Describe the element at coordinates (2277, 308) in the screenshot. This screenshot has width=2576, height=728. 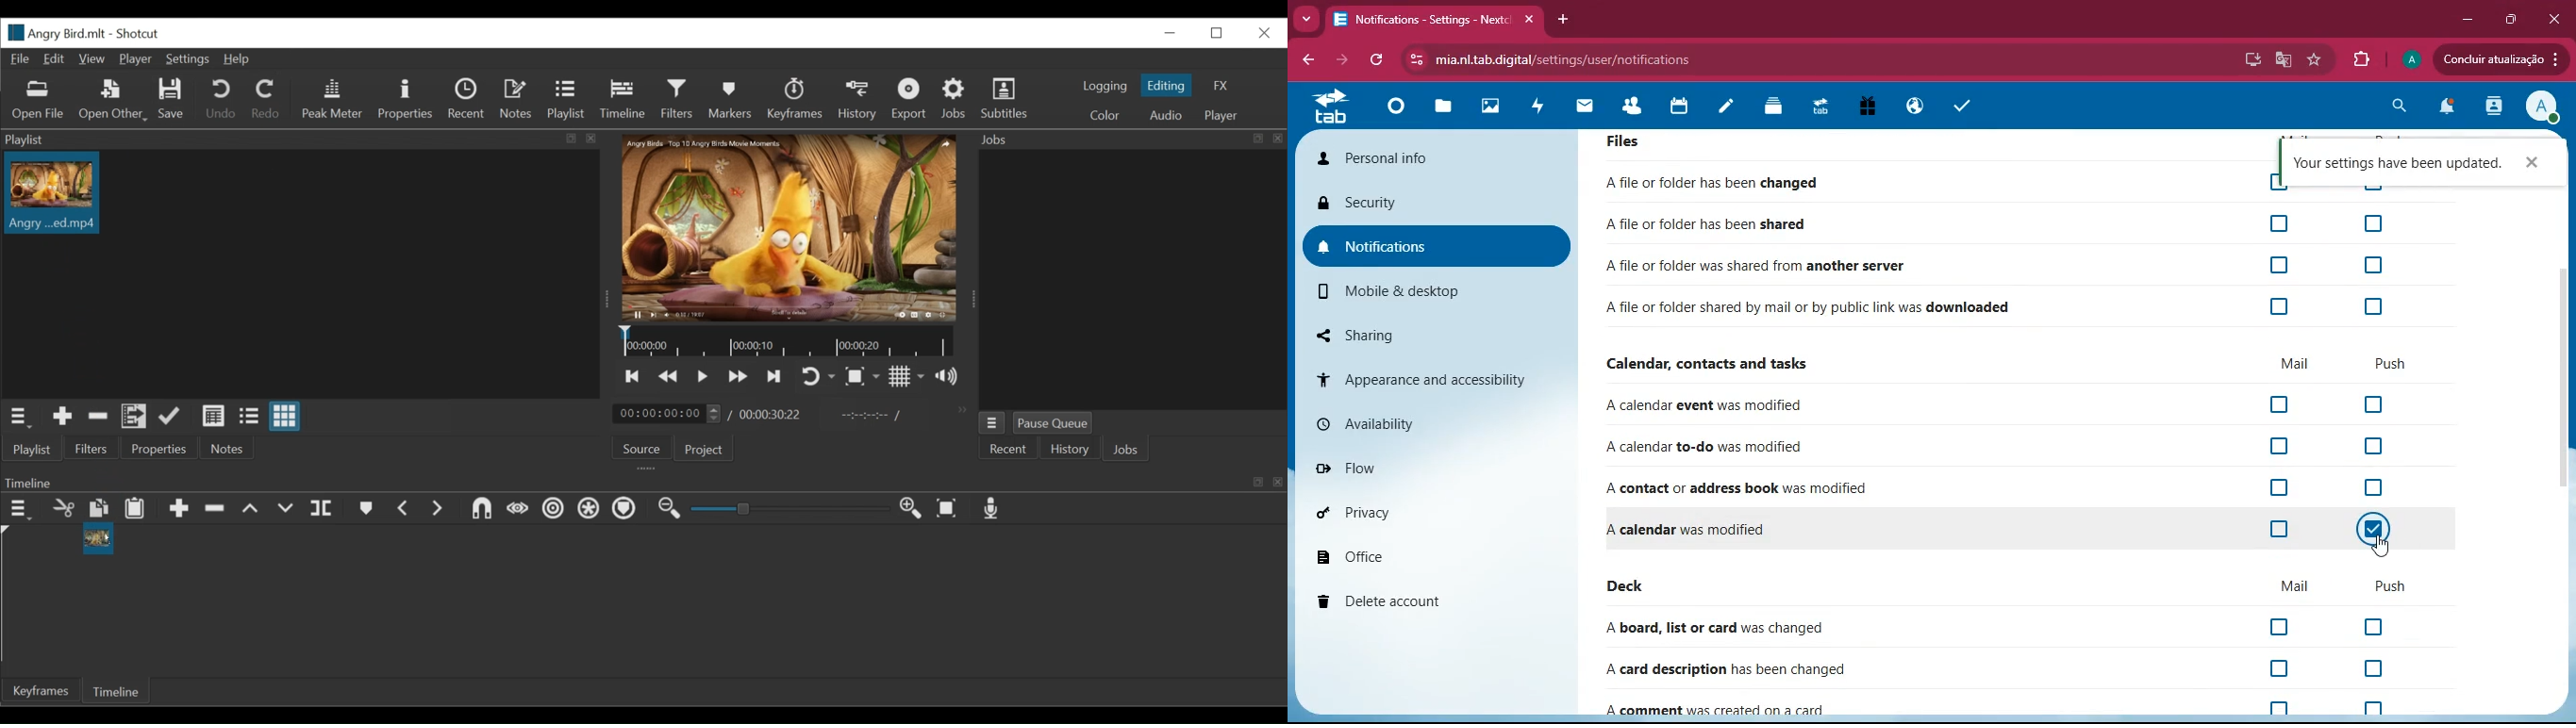
I see `Checkbox` at that location.